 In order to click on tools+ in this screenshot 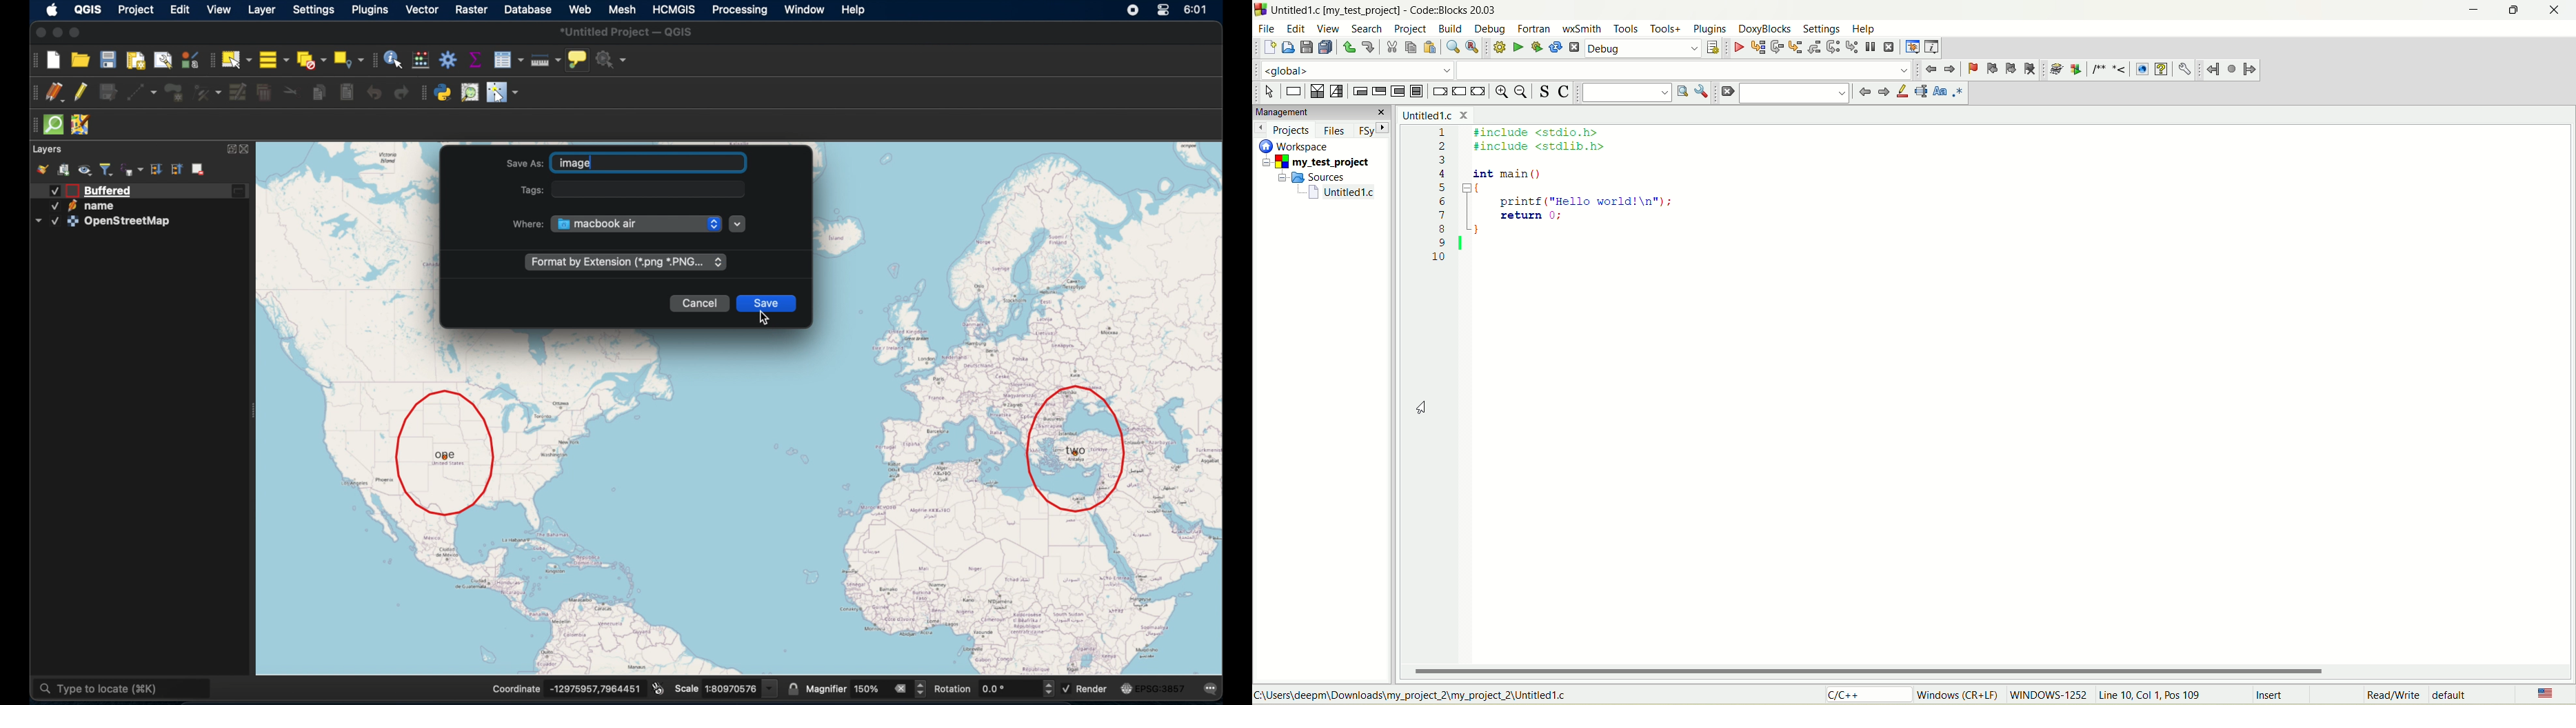, I will do `click(1667, 28)`.